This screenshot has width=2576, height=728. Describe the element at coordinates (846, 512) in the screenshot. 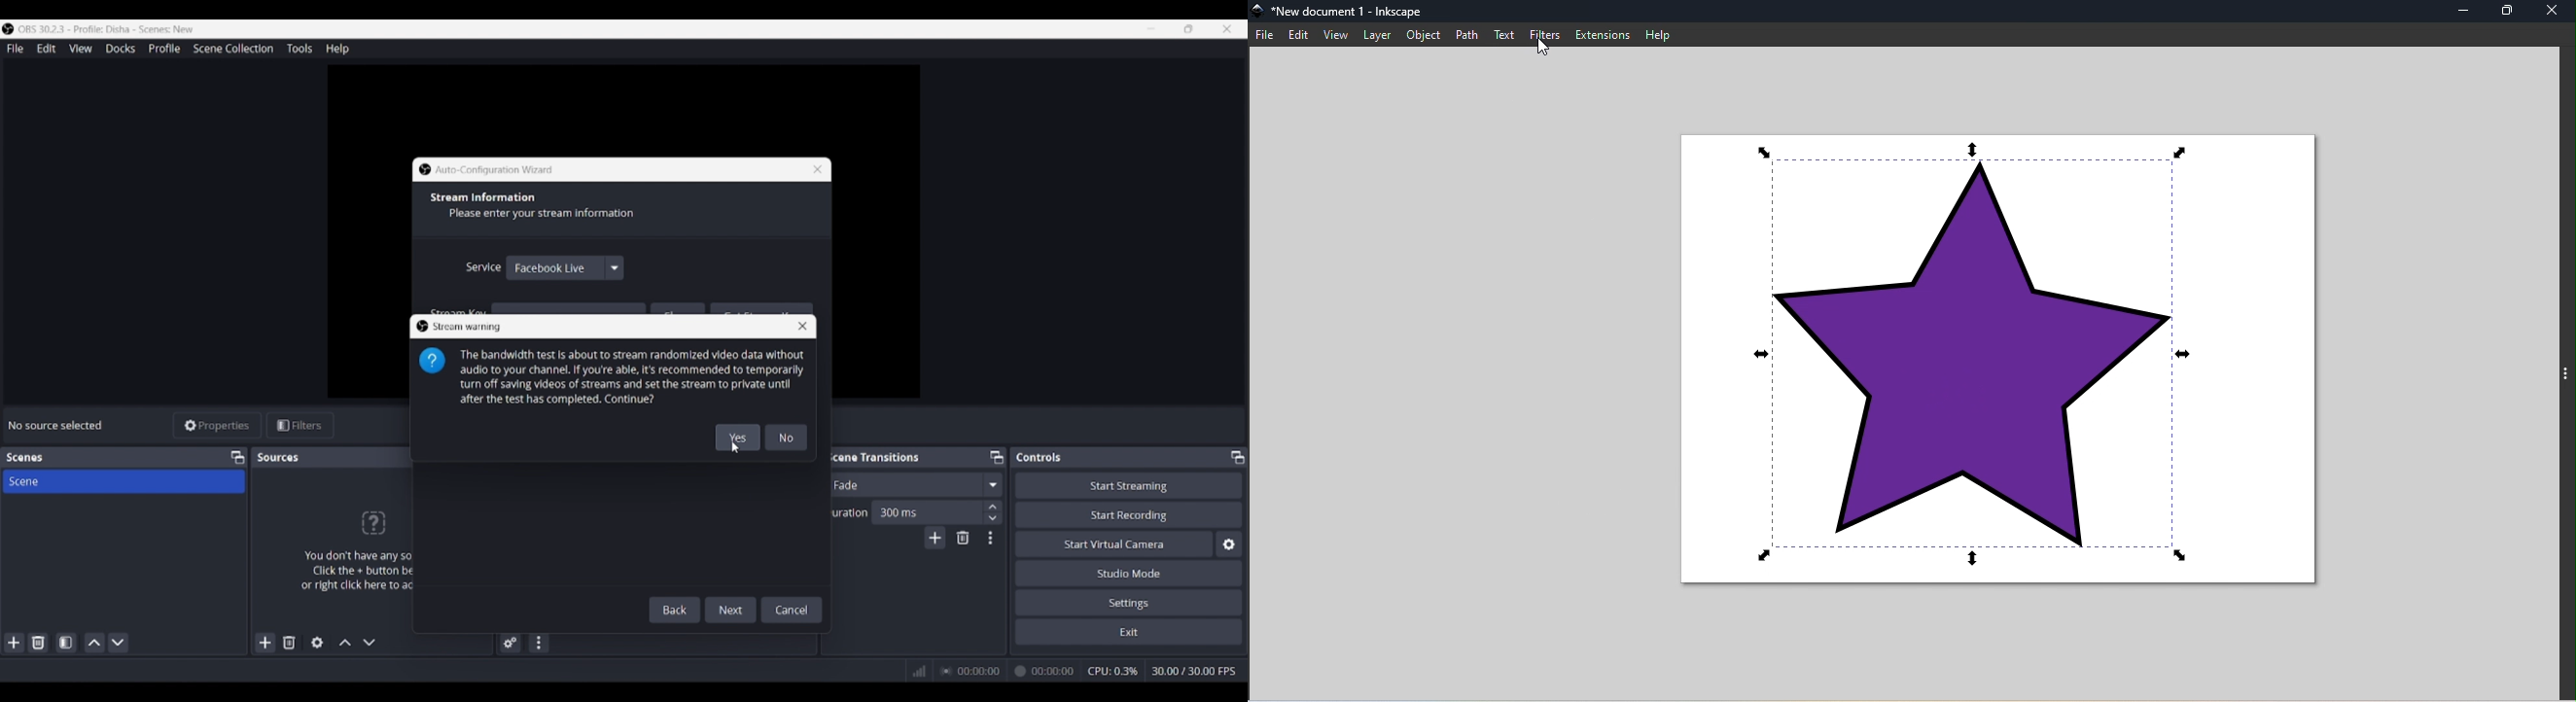

I see `Indicates duration` at that location.